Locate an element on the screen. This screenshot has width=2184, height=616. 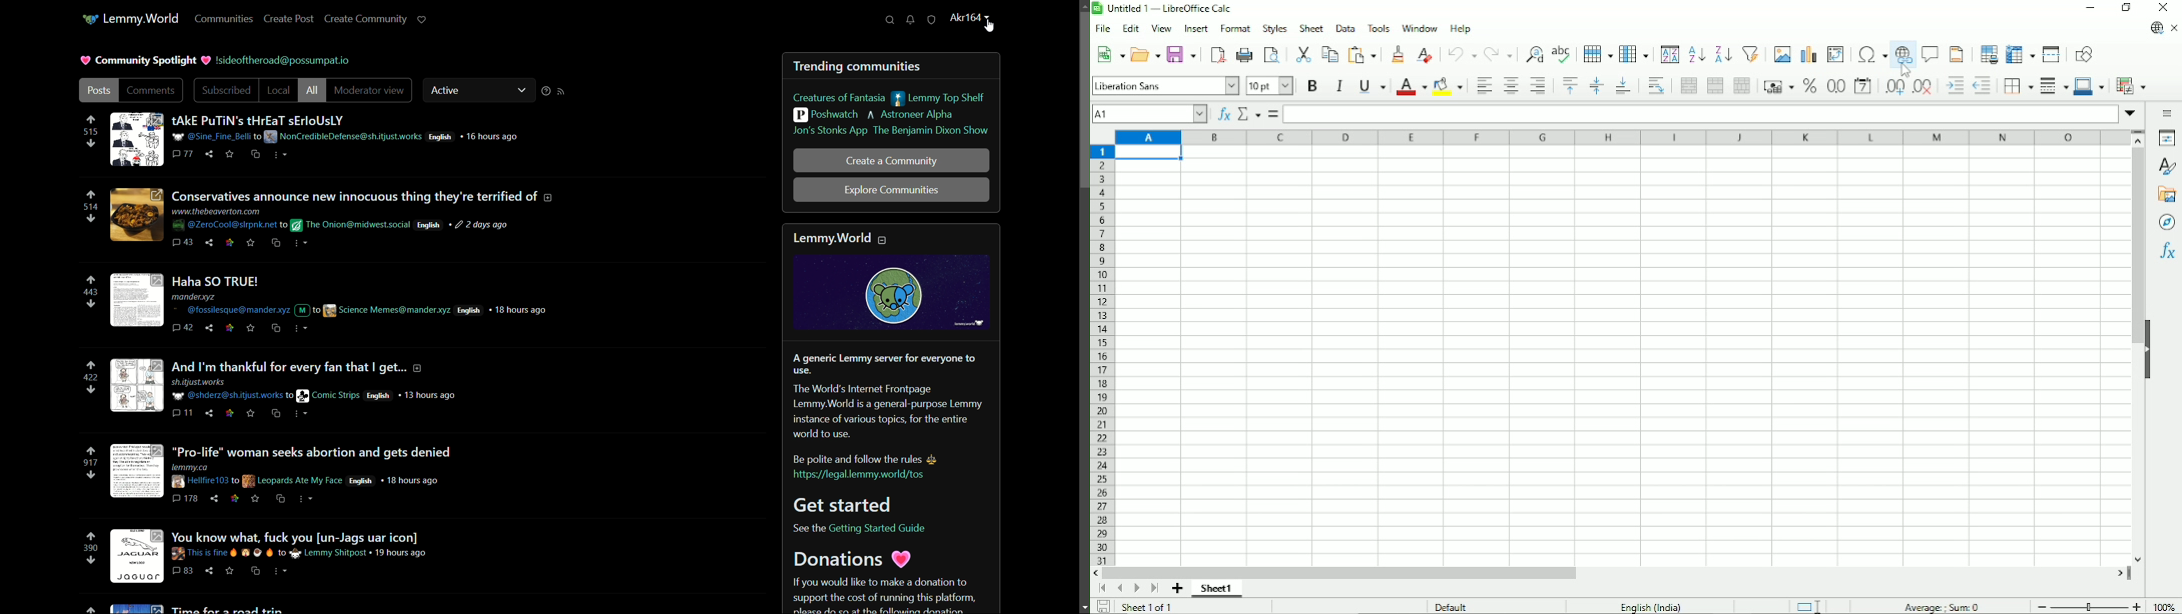
Select function is located at coordinates (1249, 114).